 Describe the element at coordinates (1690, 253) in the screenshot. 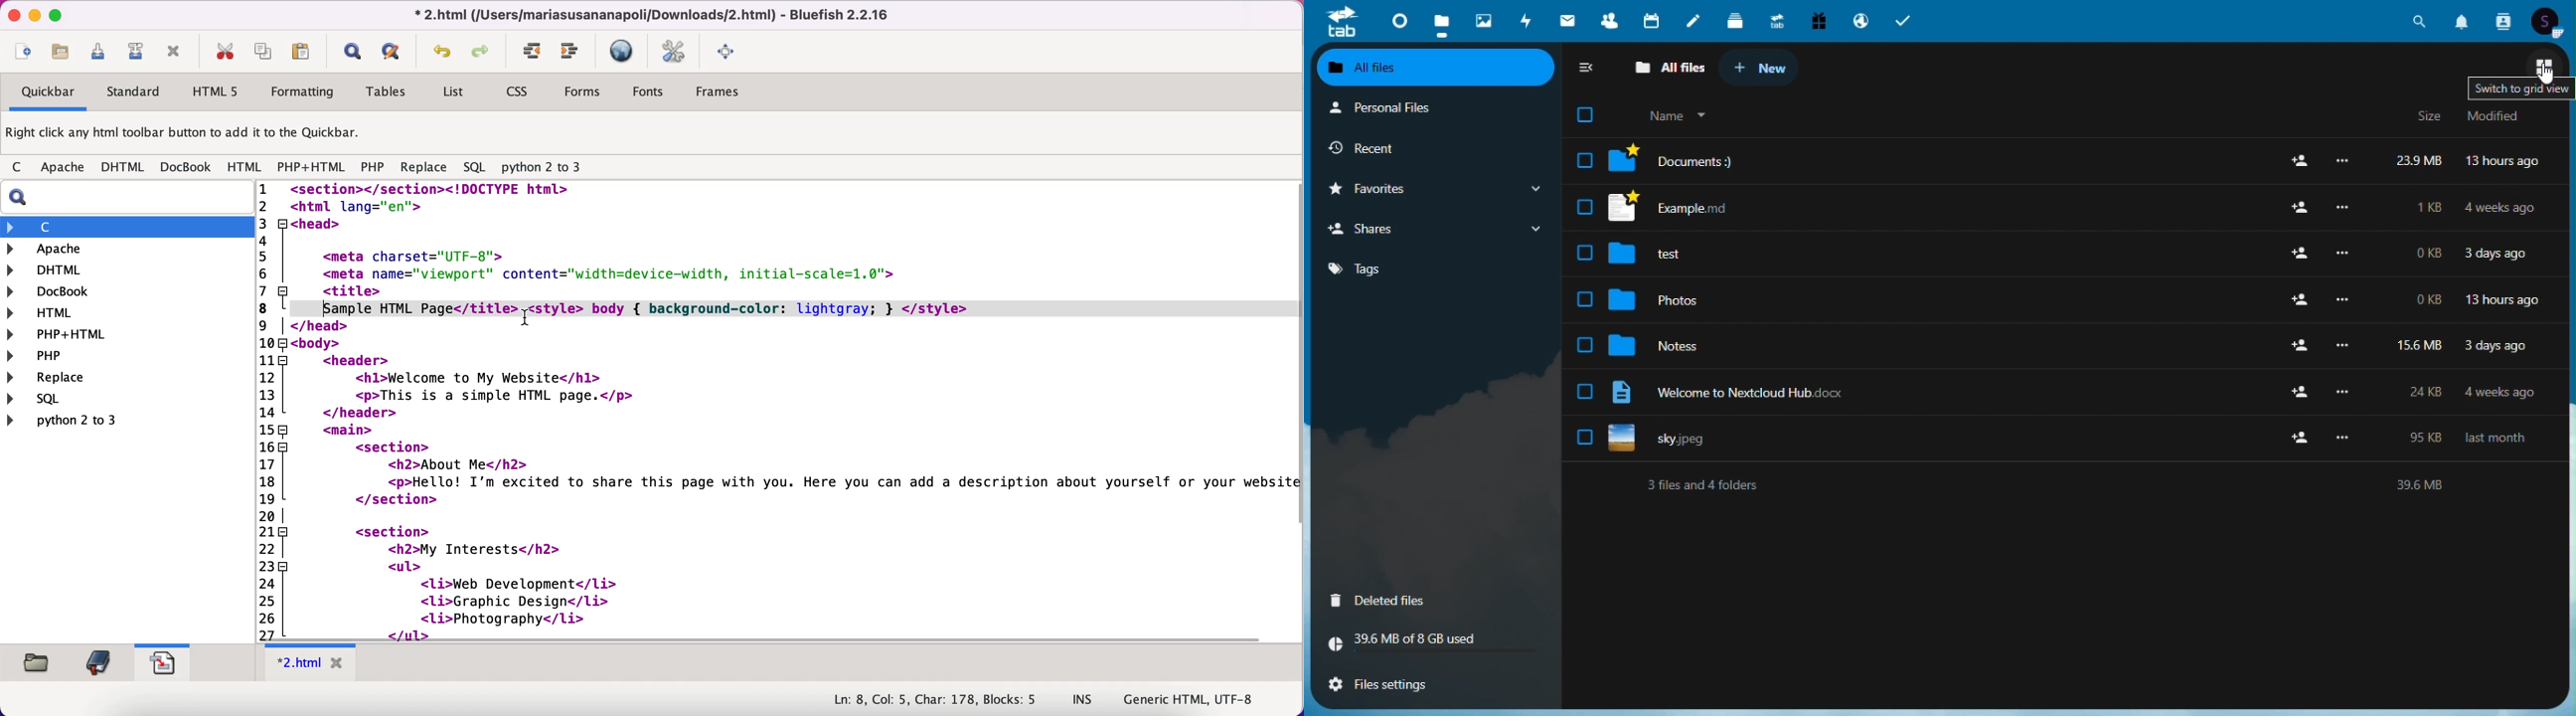

I see `test` at that location.